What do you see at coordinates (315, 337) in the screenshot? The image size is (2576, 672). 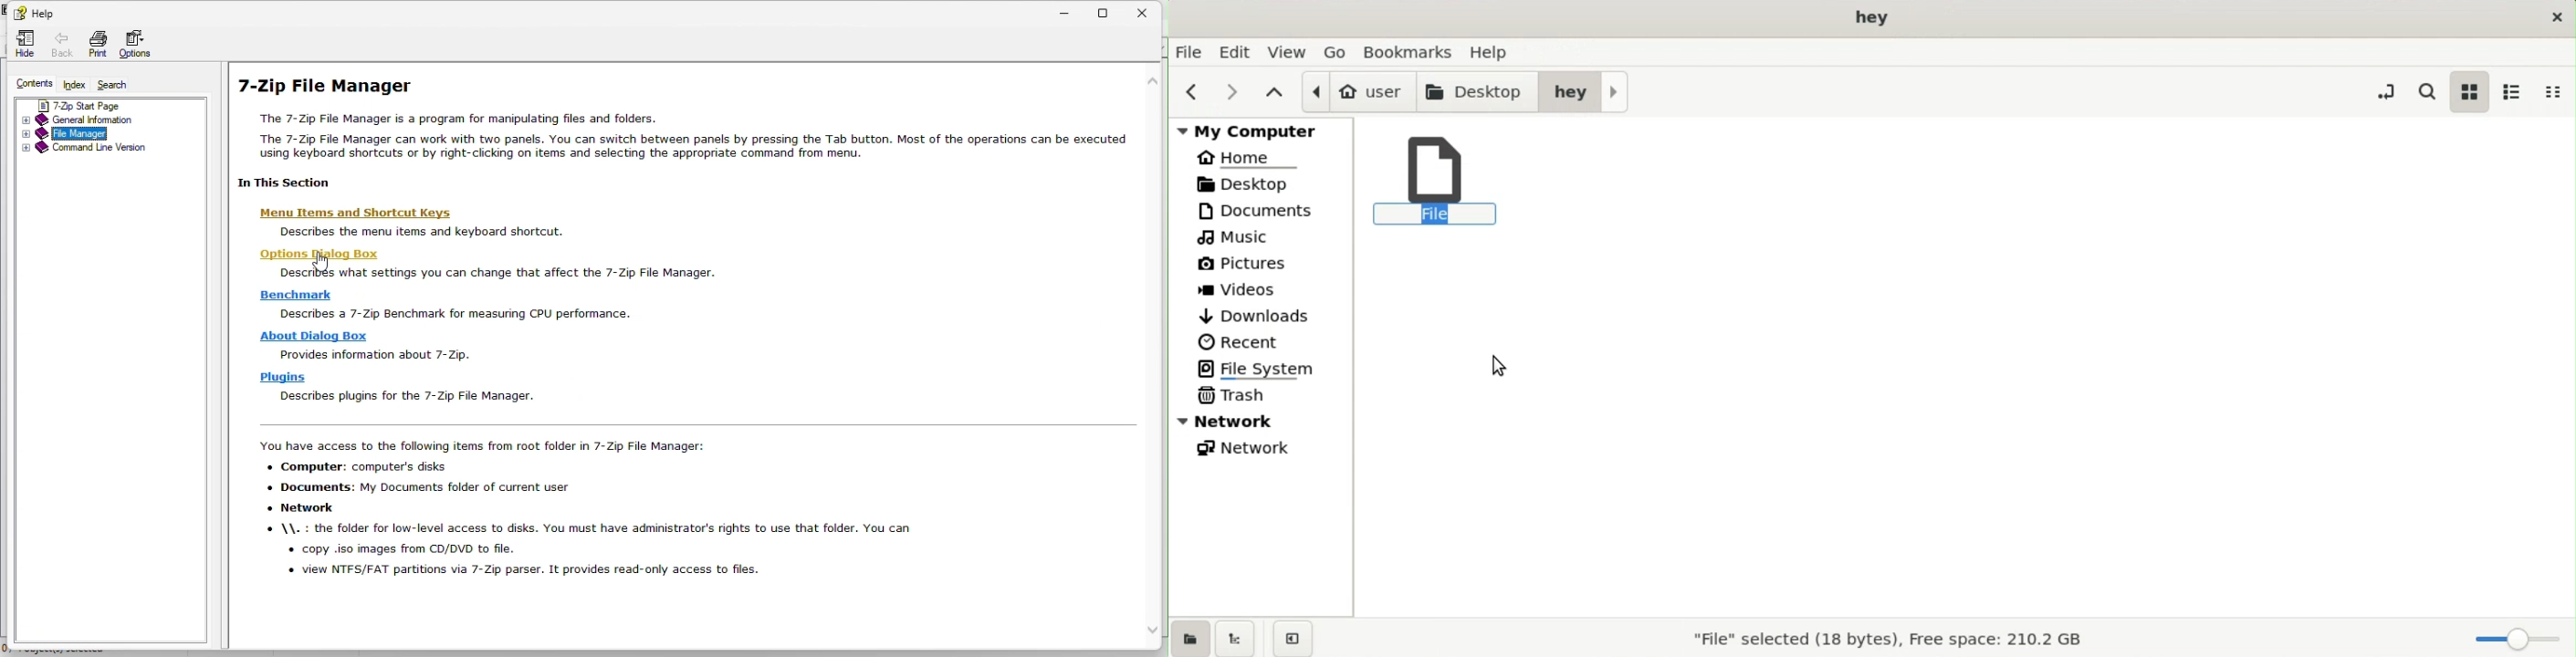 I see `about dialog box` at bounding box center [315, 337].